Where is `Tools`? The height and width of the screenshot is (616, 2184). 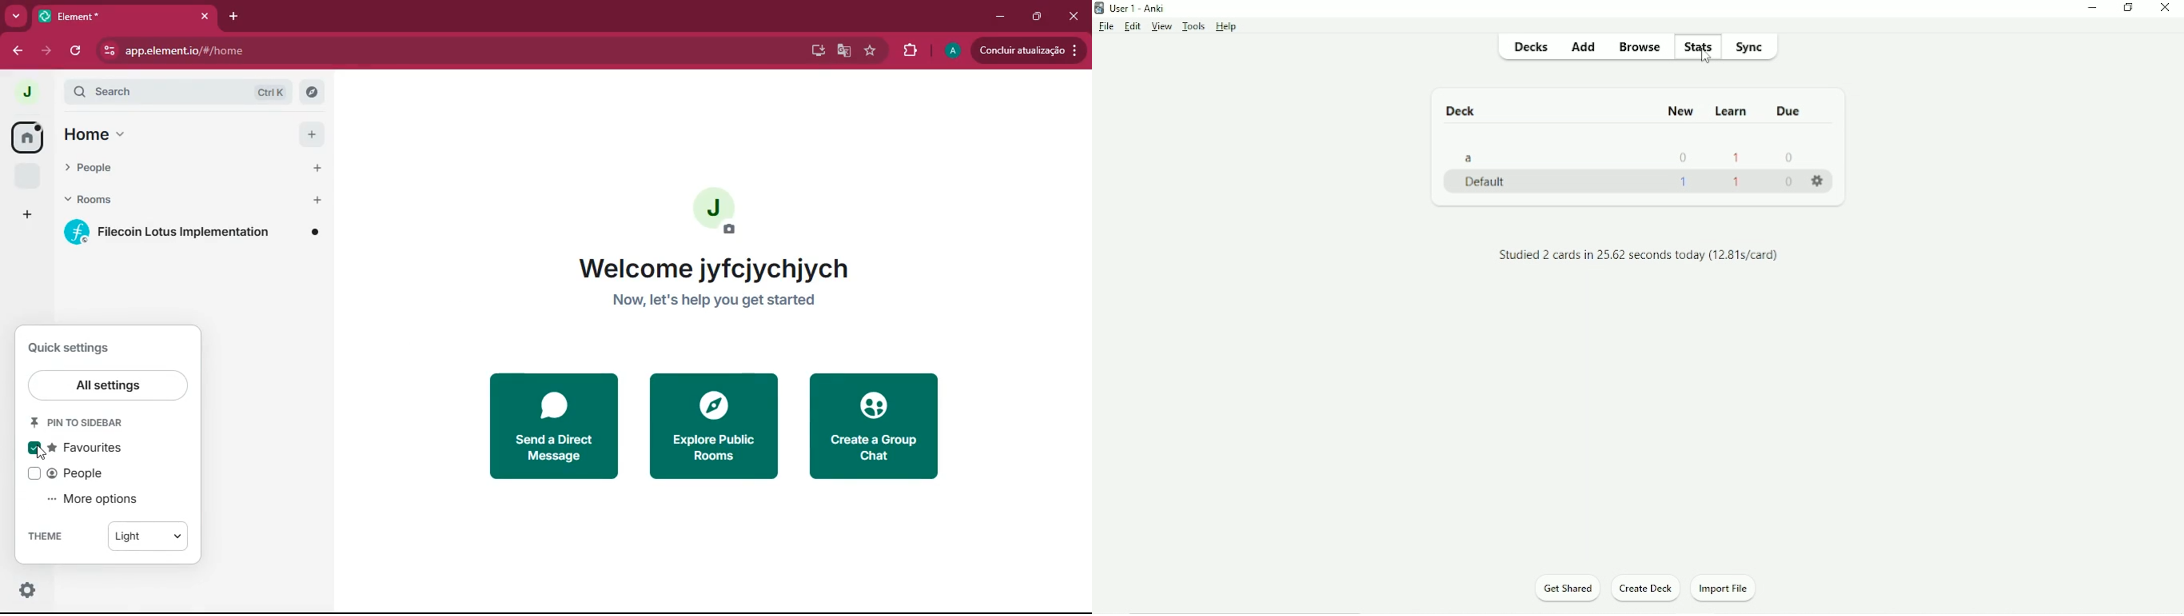 Tools is located at coordinates (1190, 27).